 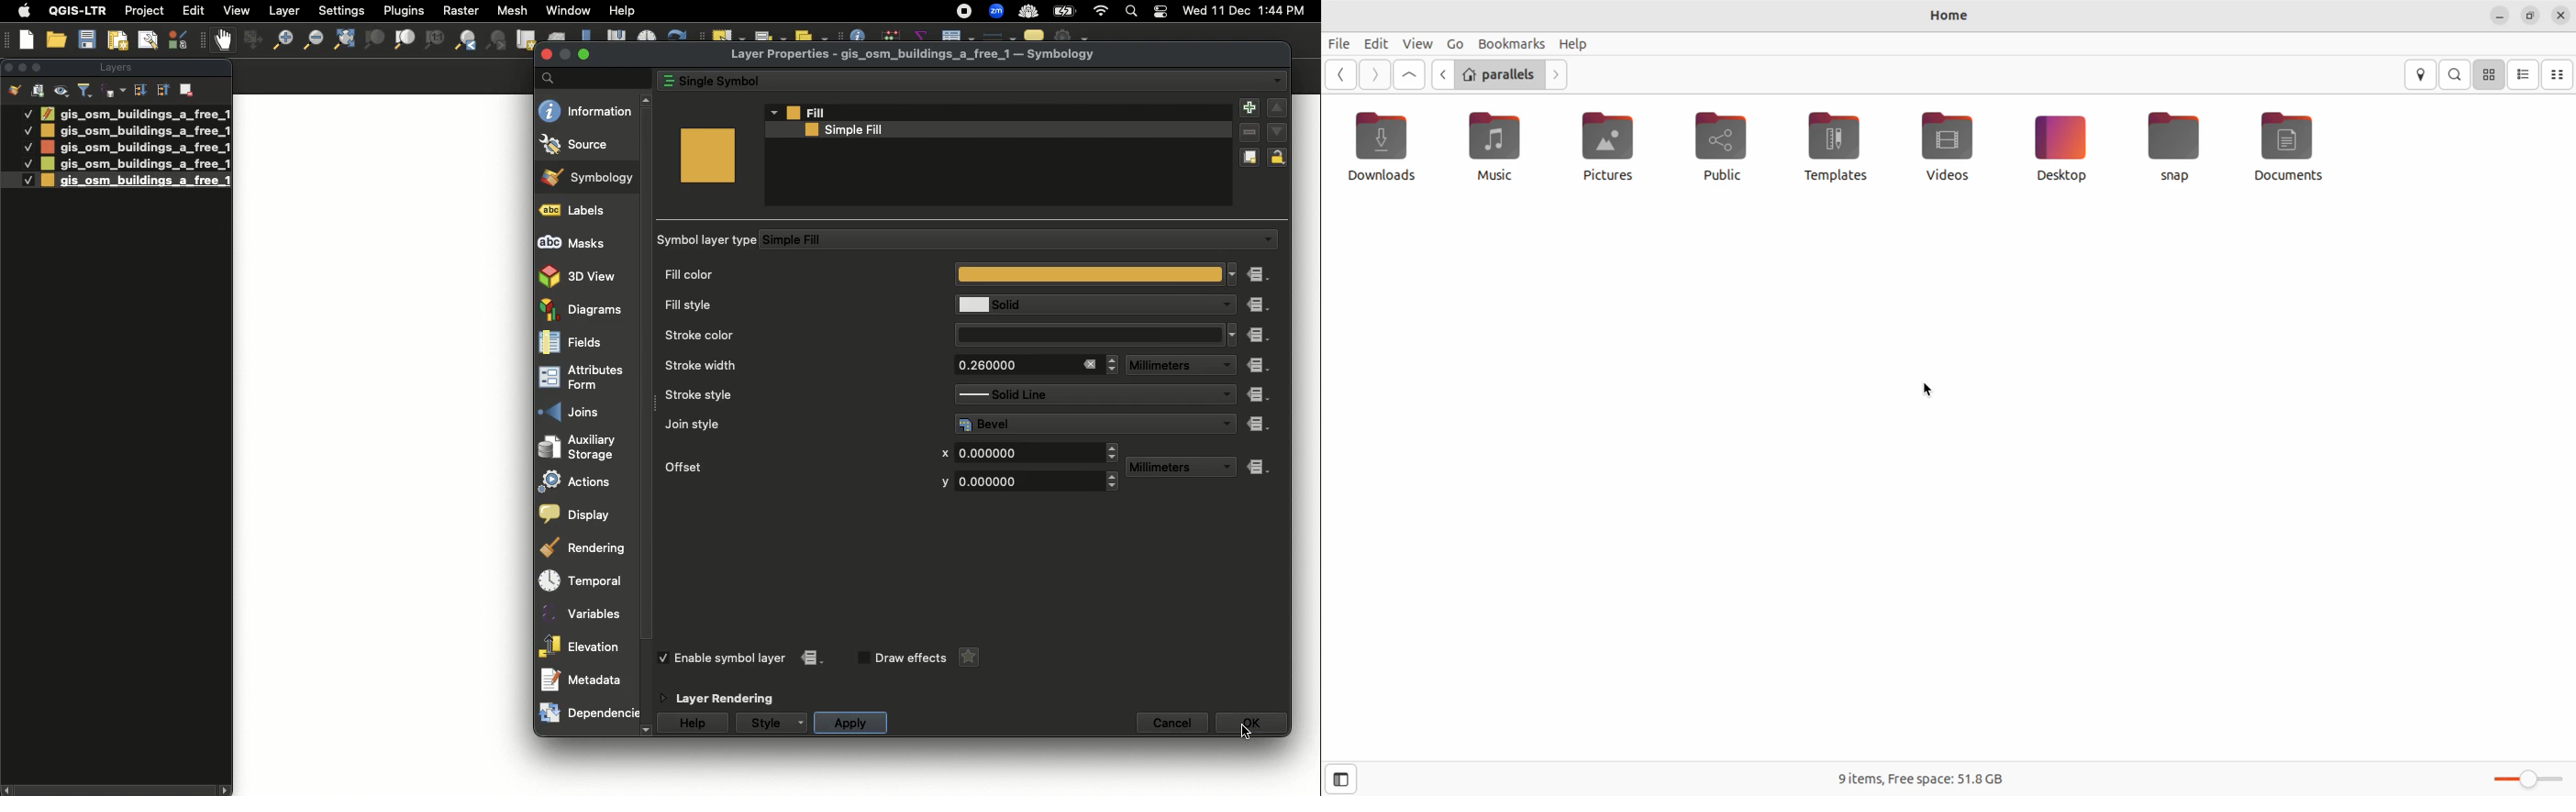 I want to click on go, so click(x=1453, y=43).